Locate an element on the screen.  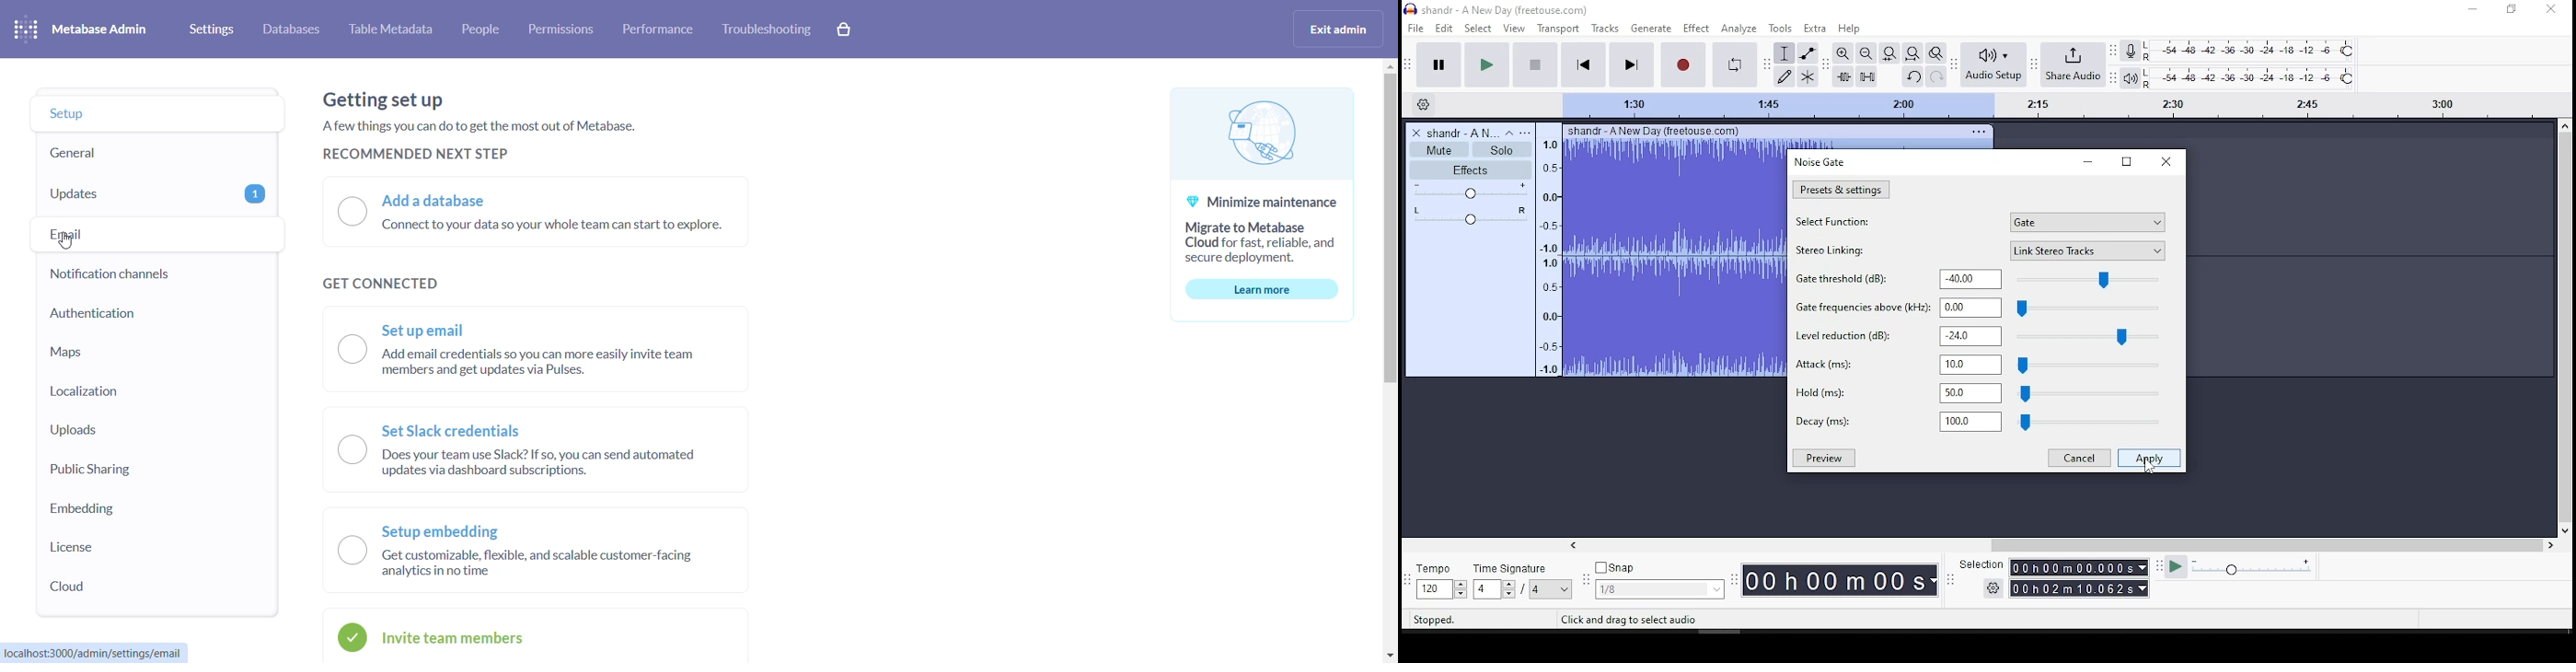
cart is located at coordinates (851, 31).